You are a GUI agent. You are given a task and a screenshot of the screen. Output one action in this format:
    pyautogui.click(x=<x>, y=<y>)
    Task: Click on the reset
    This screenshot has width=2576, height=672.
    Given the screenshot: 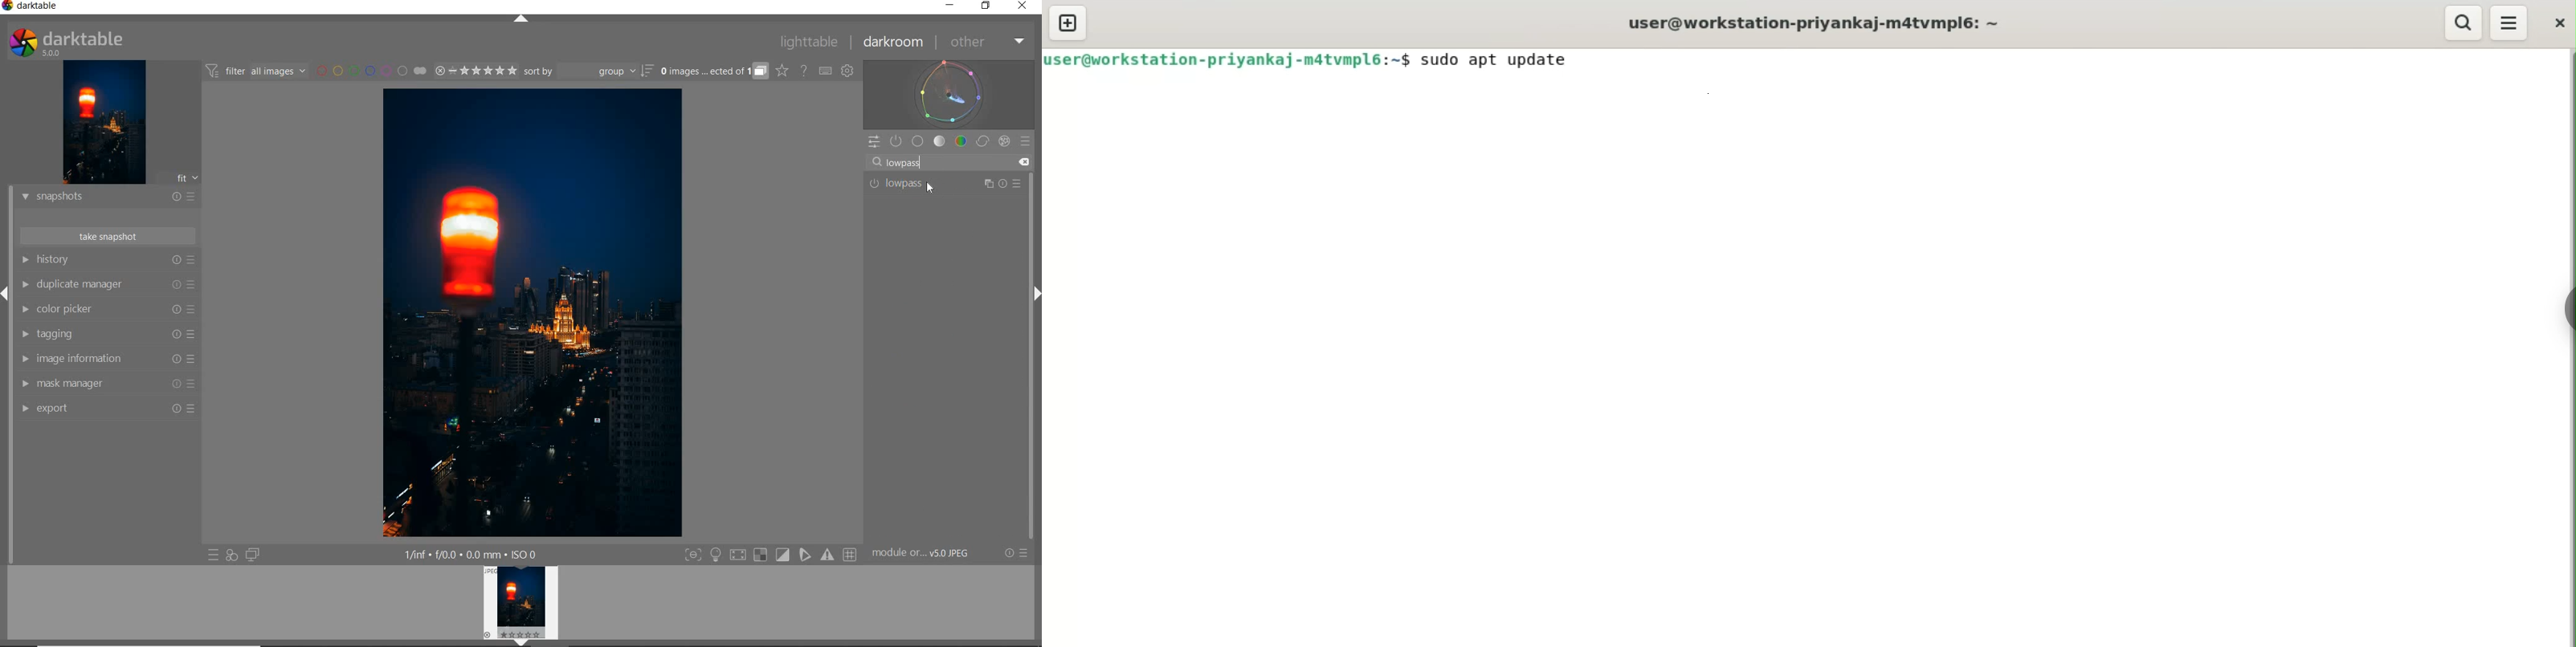 What is the action you would take?
    pyautogui.click(x=176, y=260)
    